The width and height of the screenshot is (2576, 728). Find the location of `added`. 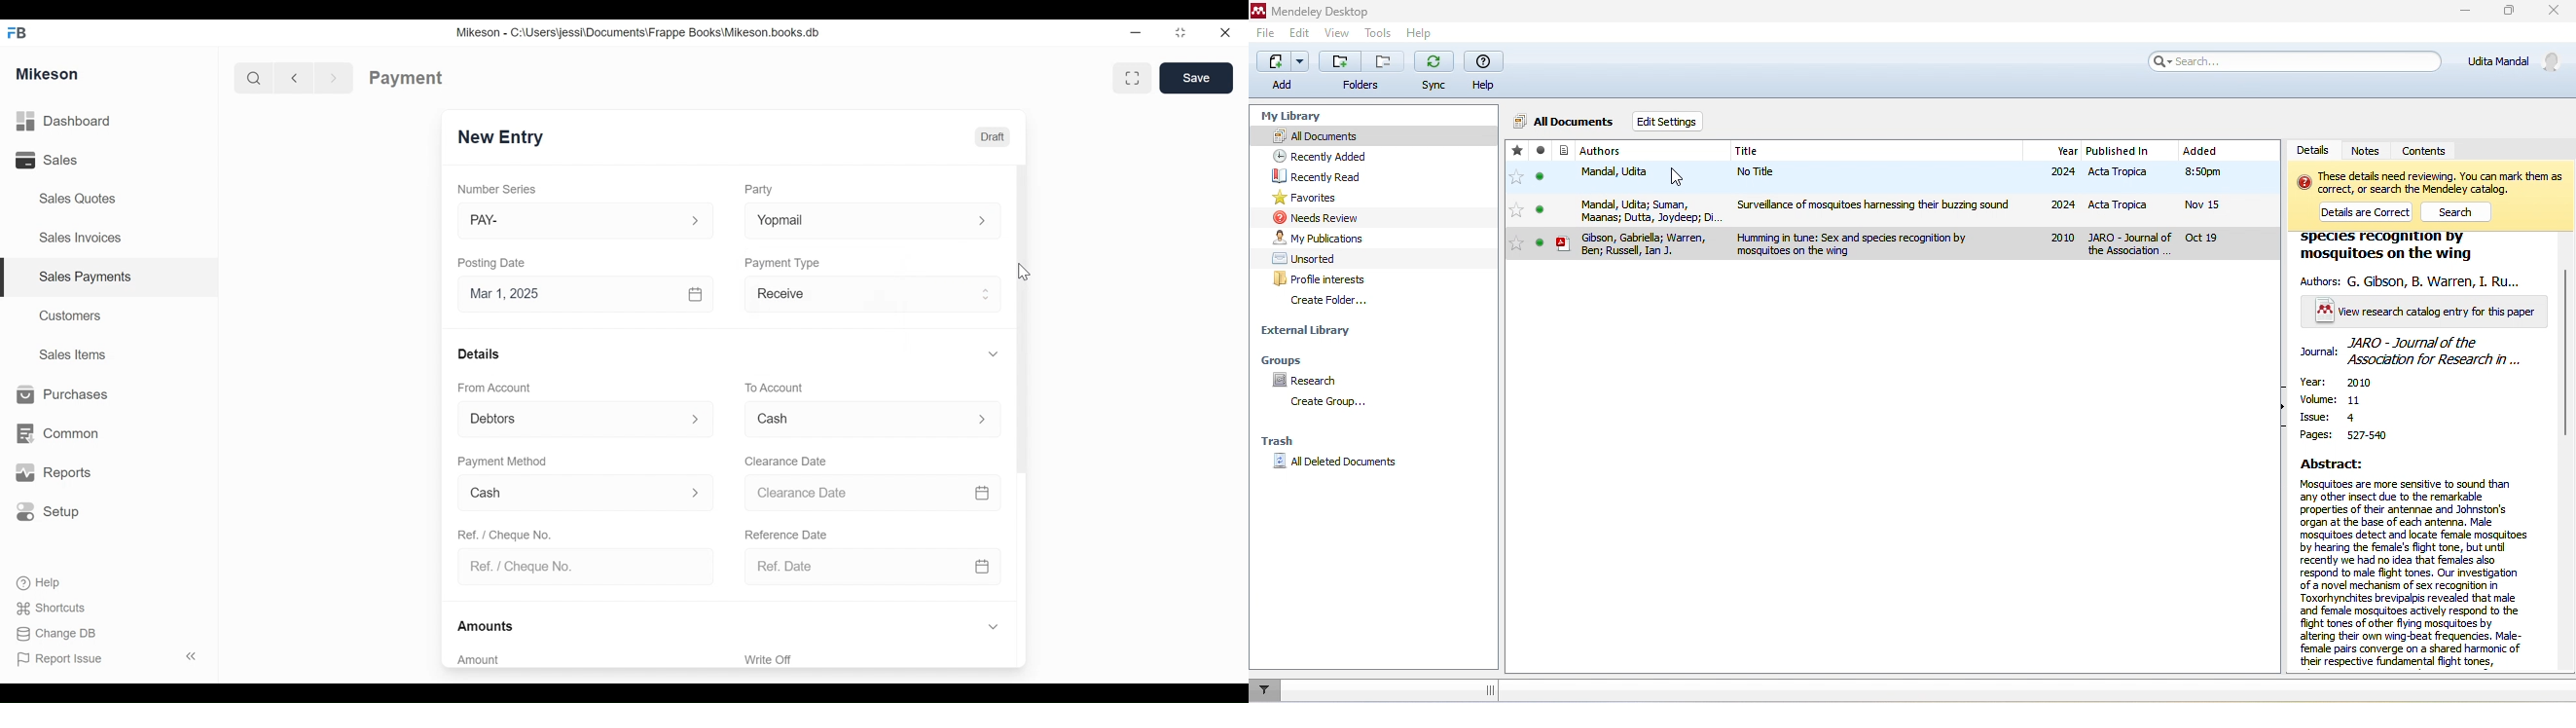

added is located at coordinates (2222, 211).